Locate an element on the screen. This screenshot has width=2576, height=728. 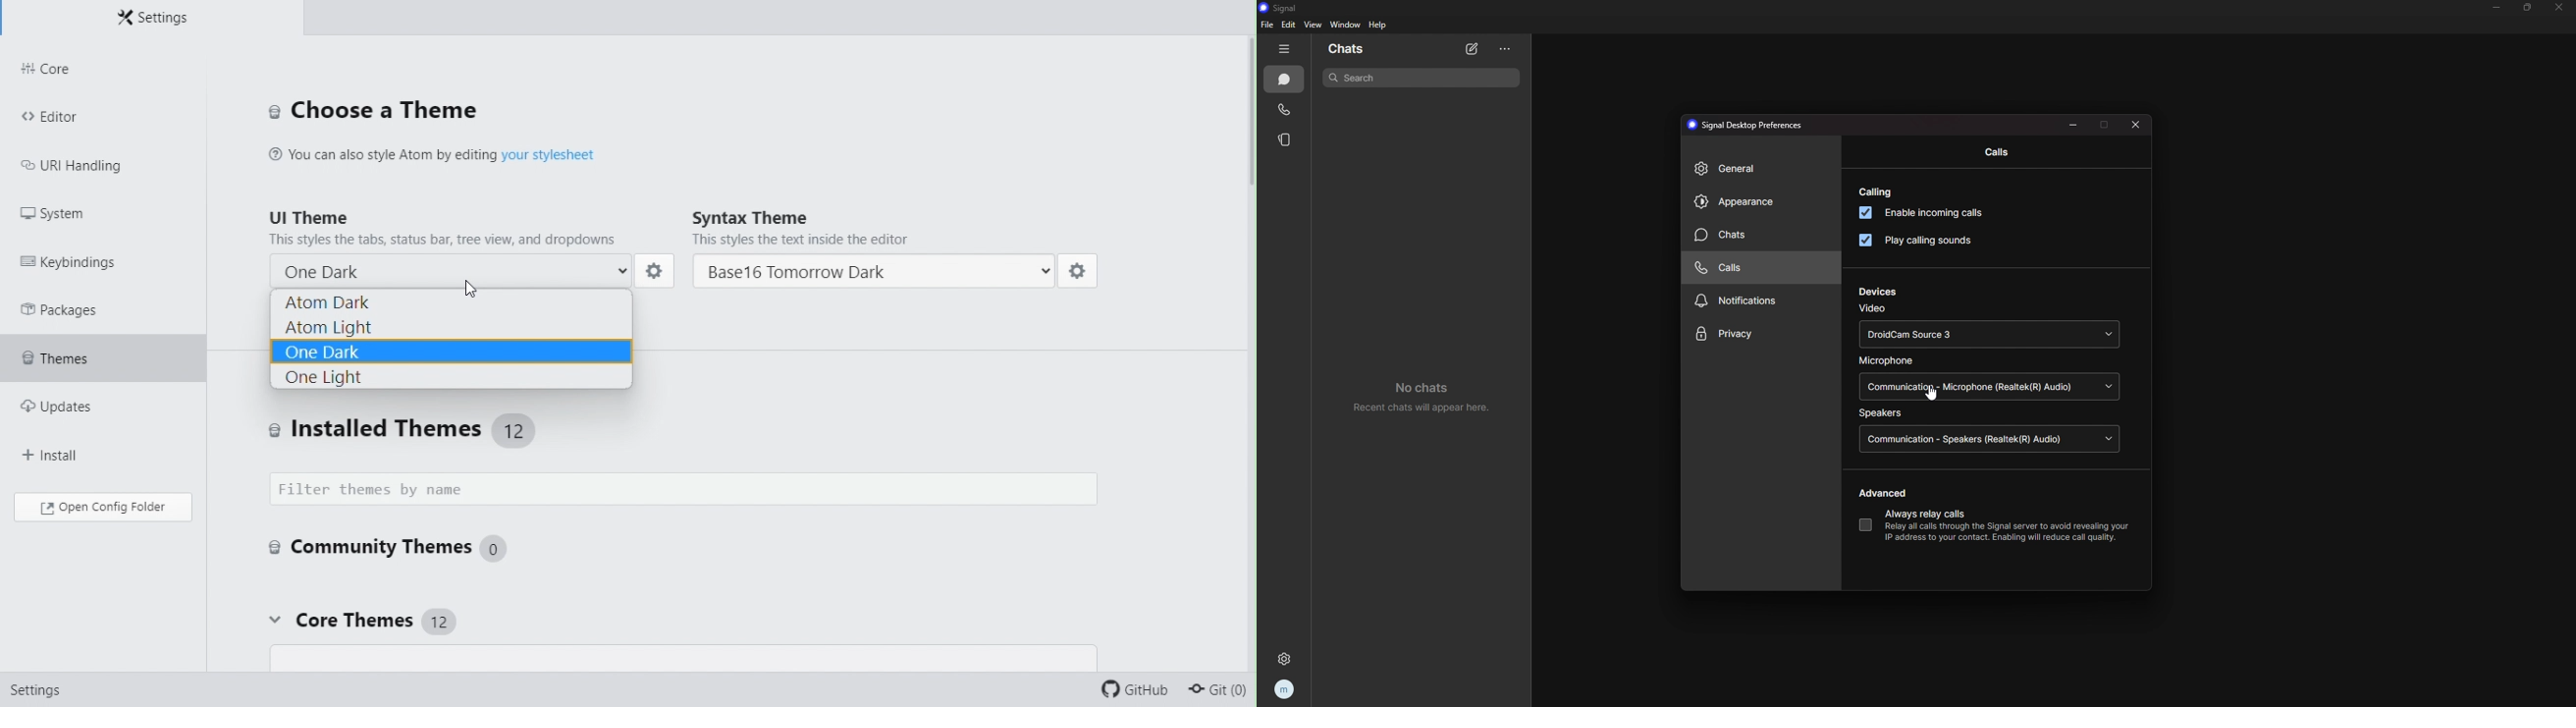
Git Hub is located at coordinates (1139, 692).